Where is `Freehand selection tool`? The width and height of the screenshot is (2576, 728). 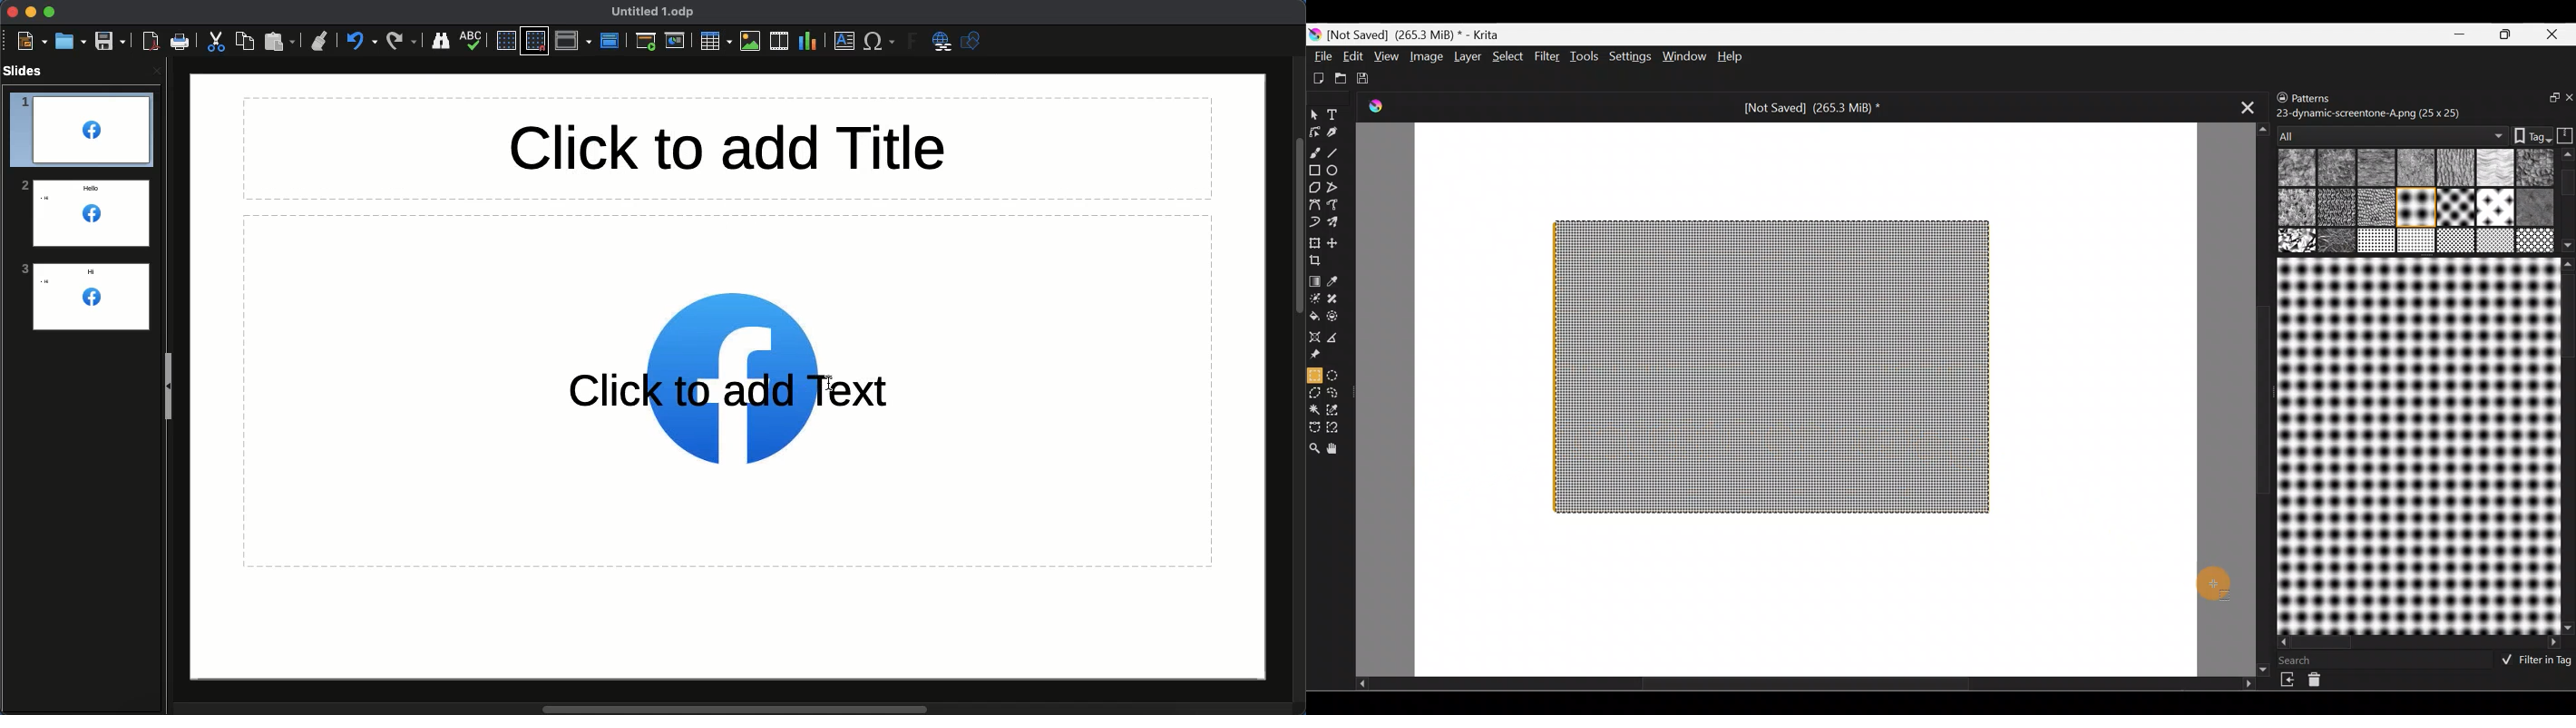
Freehand selection tool is located at coordinates (1337, 393).